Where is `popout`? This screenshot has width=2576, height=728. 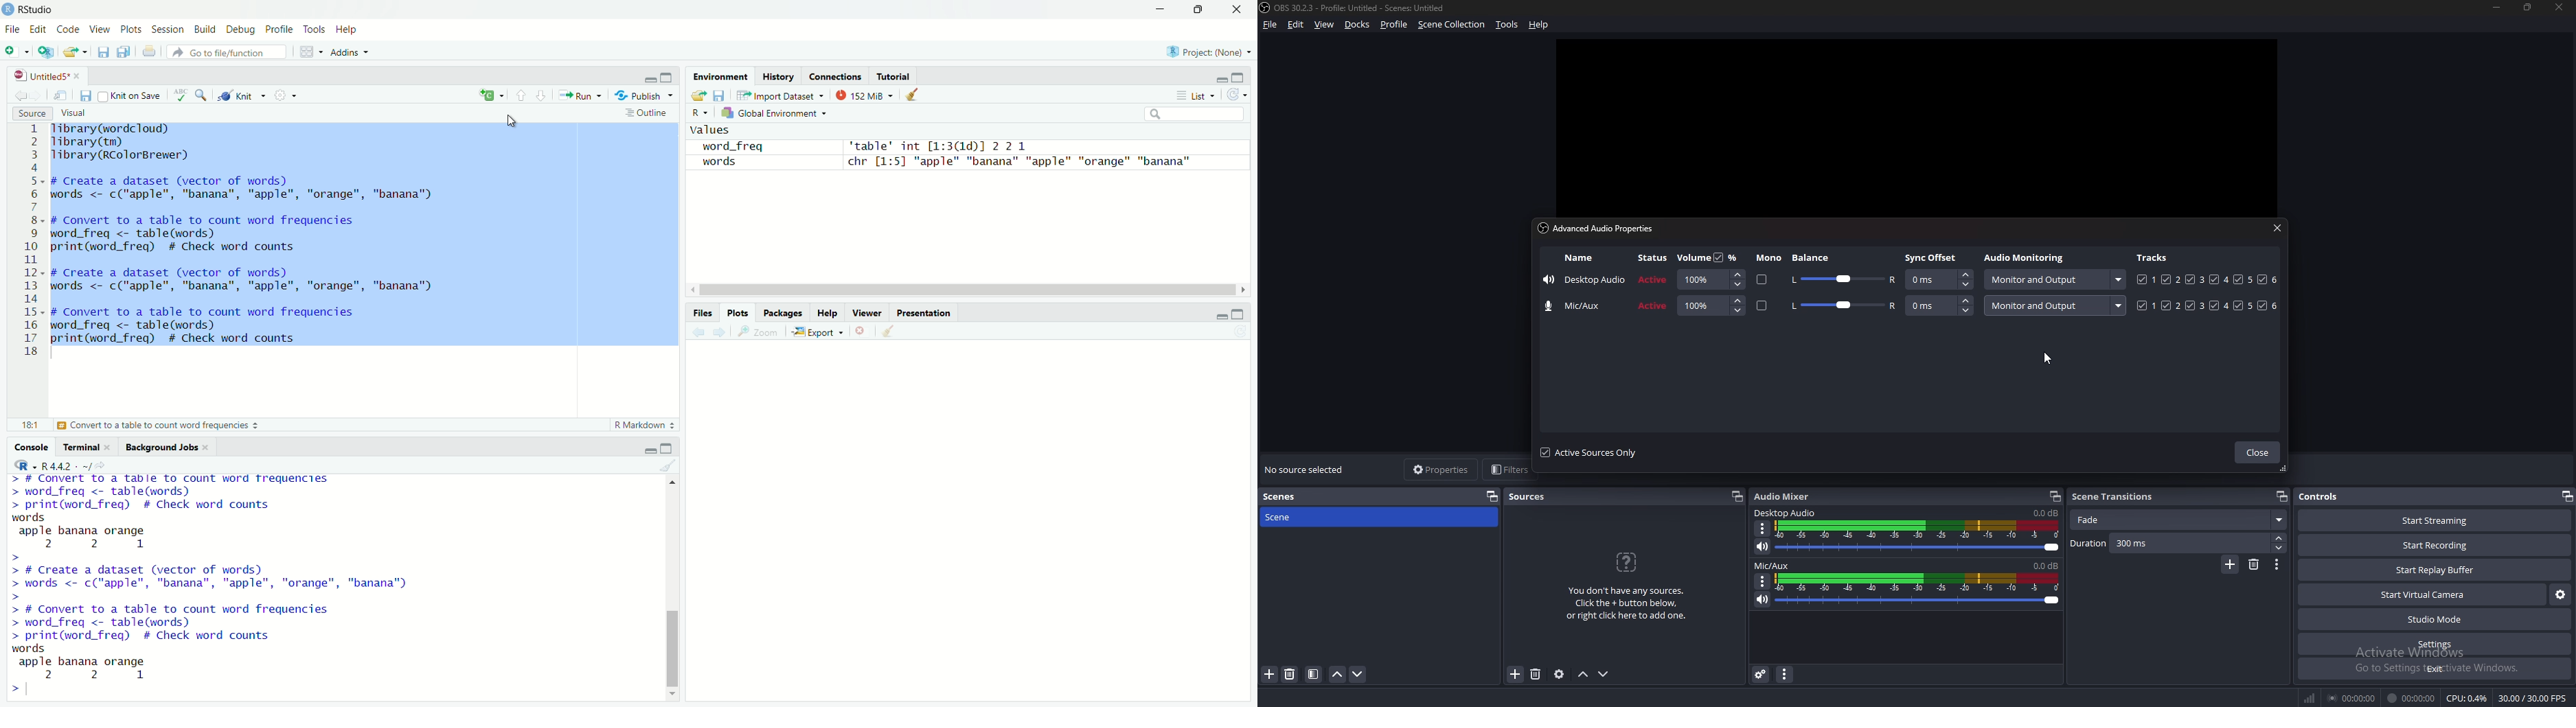
popout is located at coordinates (2281, 496).